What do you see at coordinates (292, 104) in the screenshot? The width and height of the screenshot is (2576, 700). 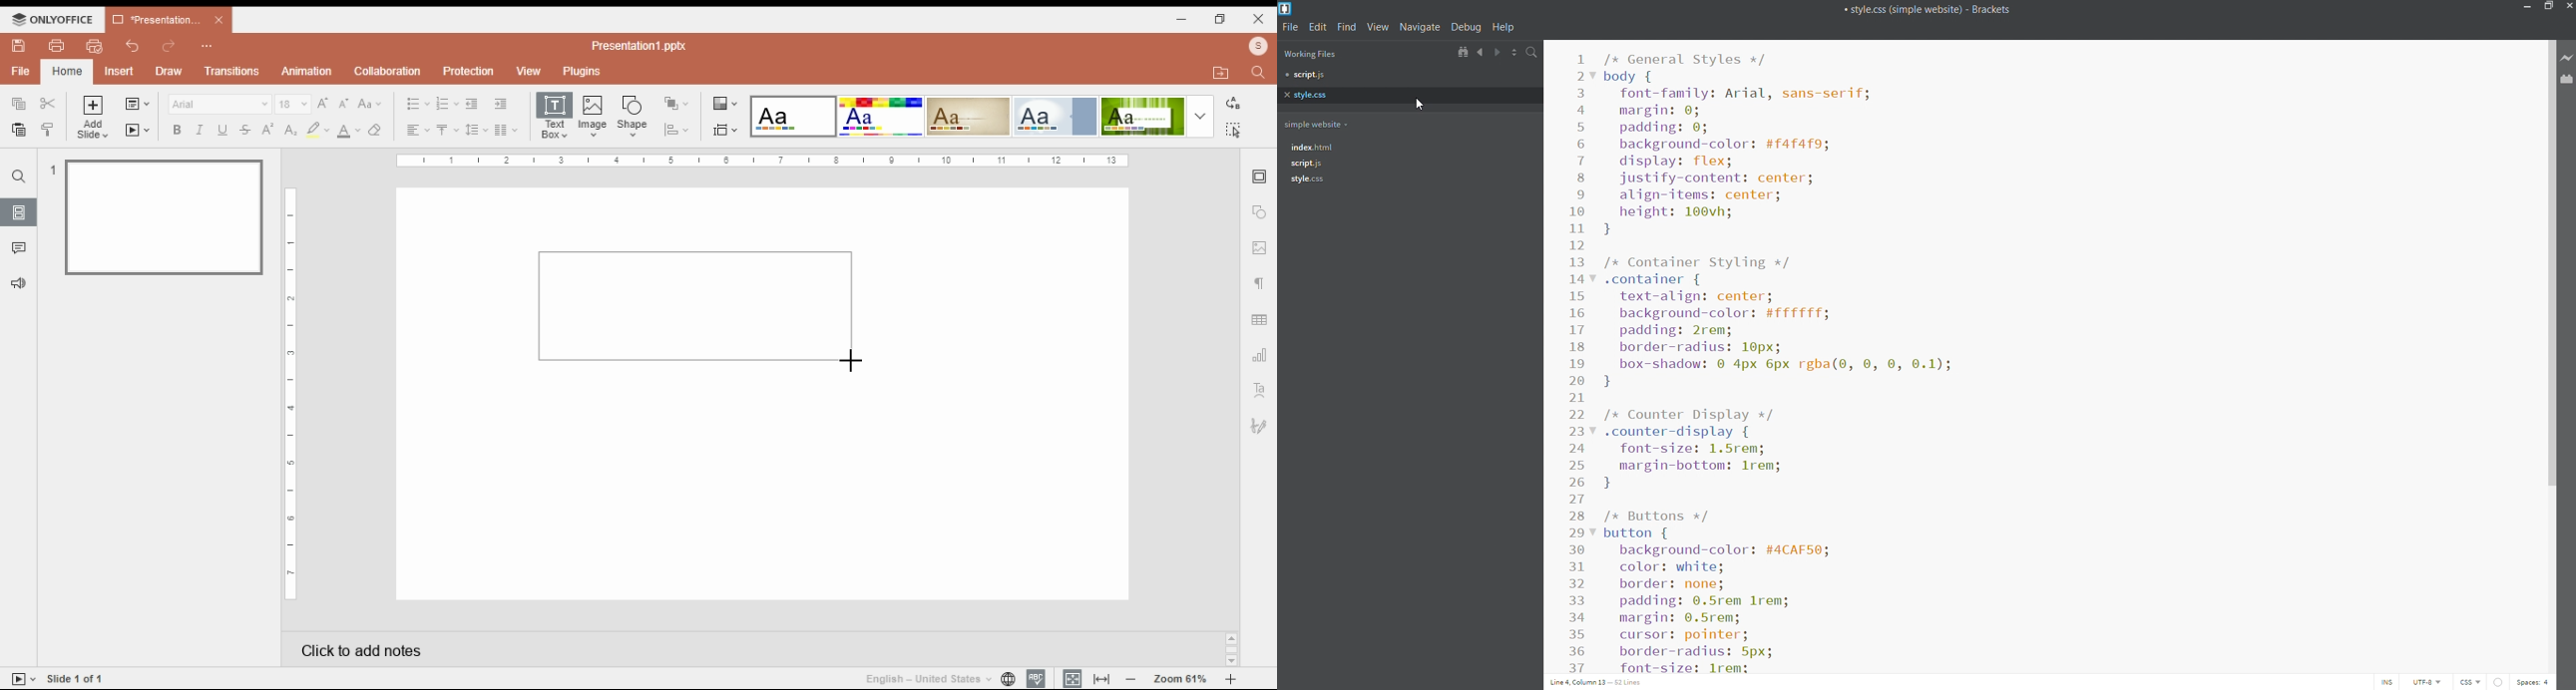 I see `font size` at bounding box center [292, 104].